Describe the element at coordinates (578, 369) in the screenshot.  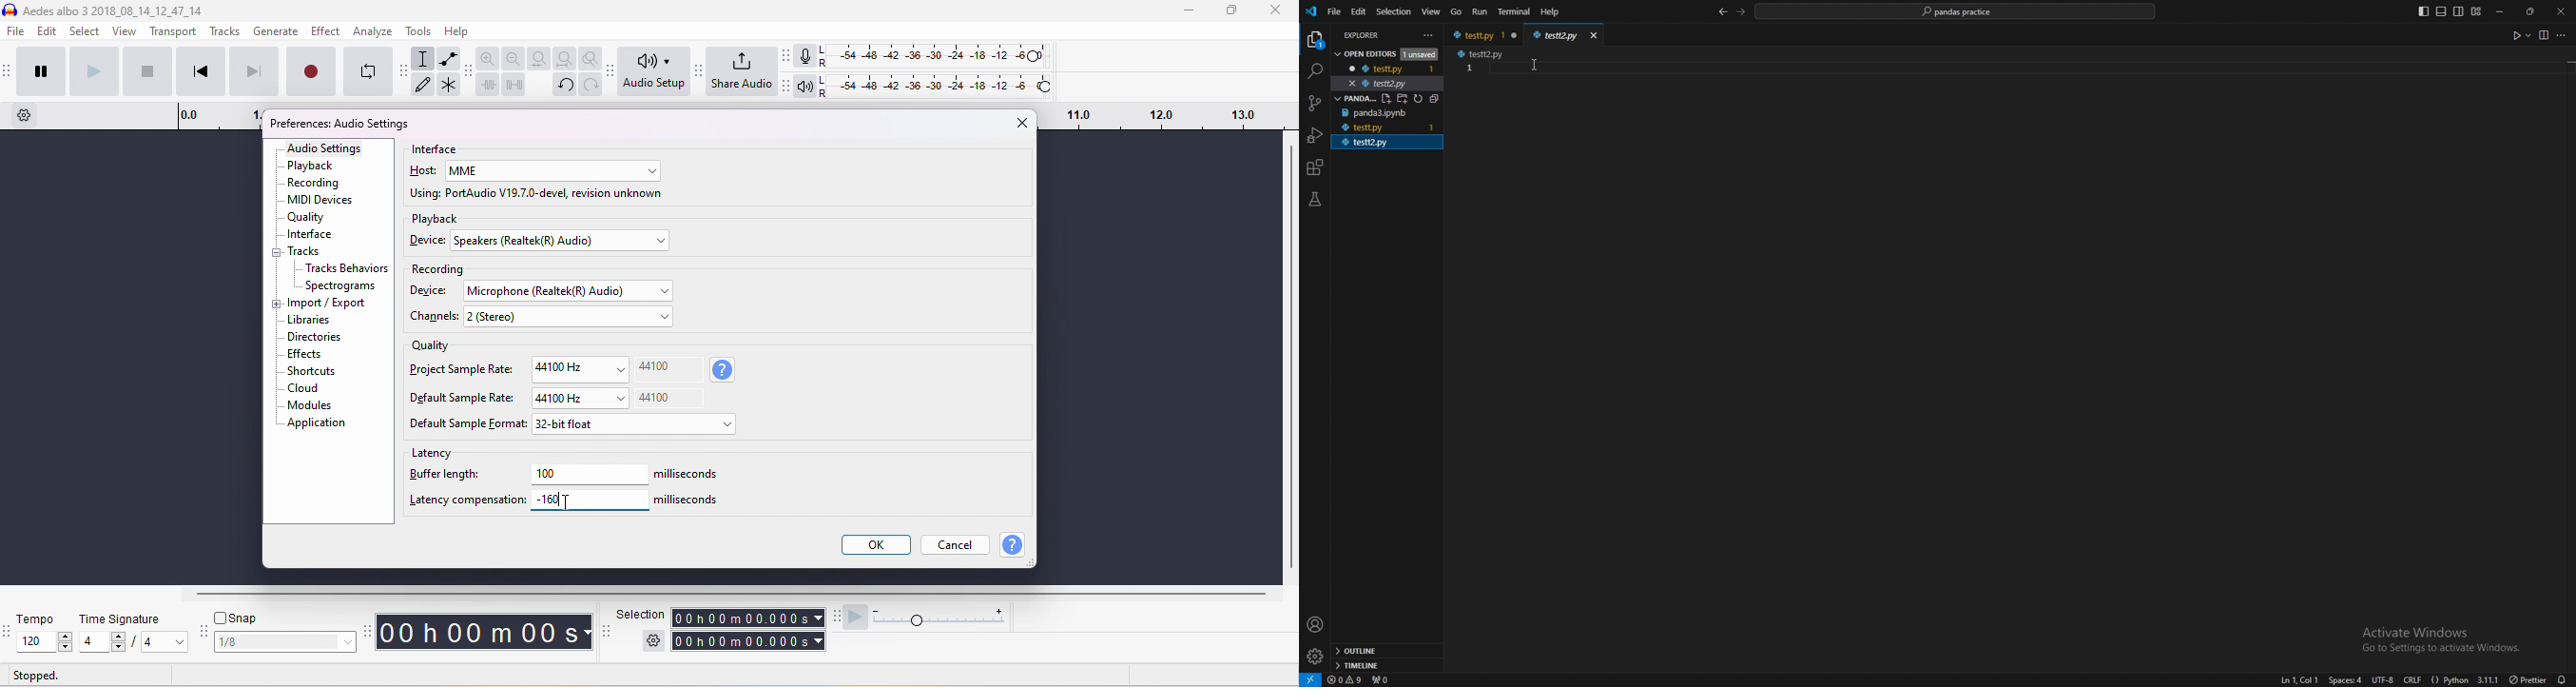
I see `44100Hz` at that location.